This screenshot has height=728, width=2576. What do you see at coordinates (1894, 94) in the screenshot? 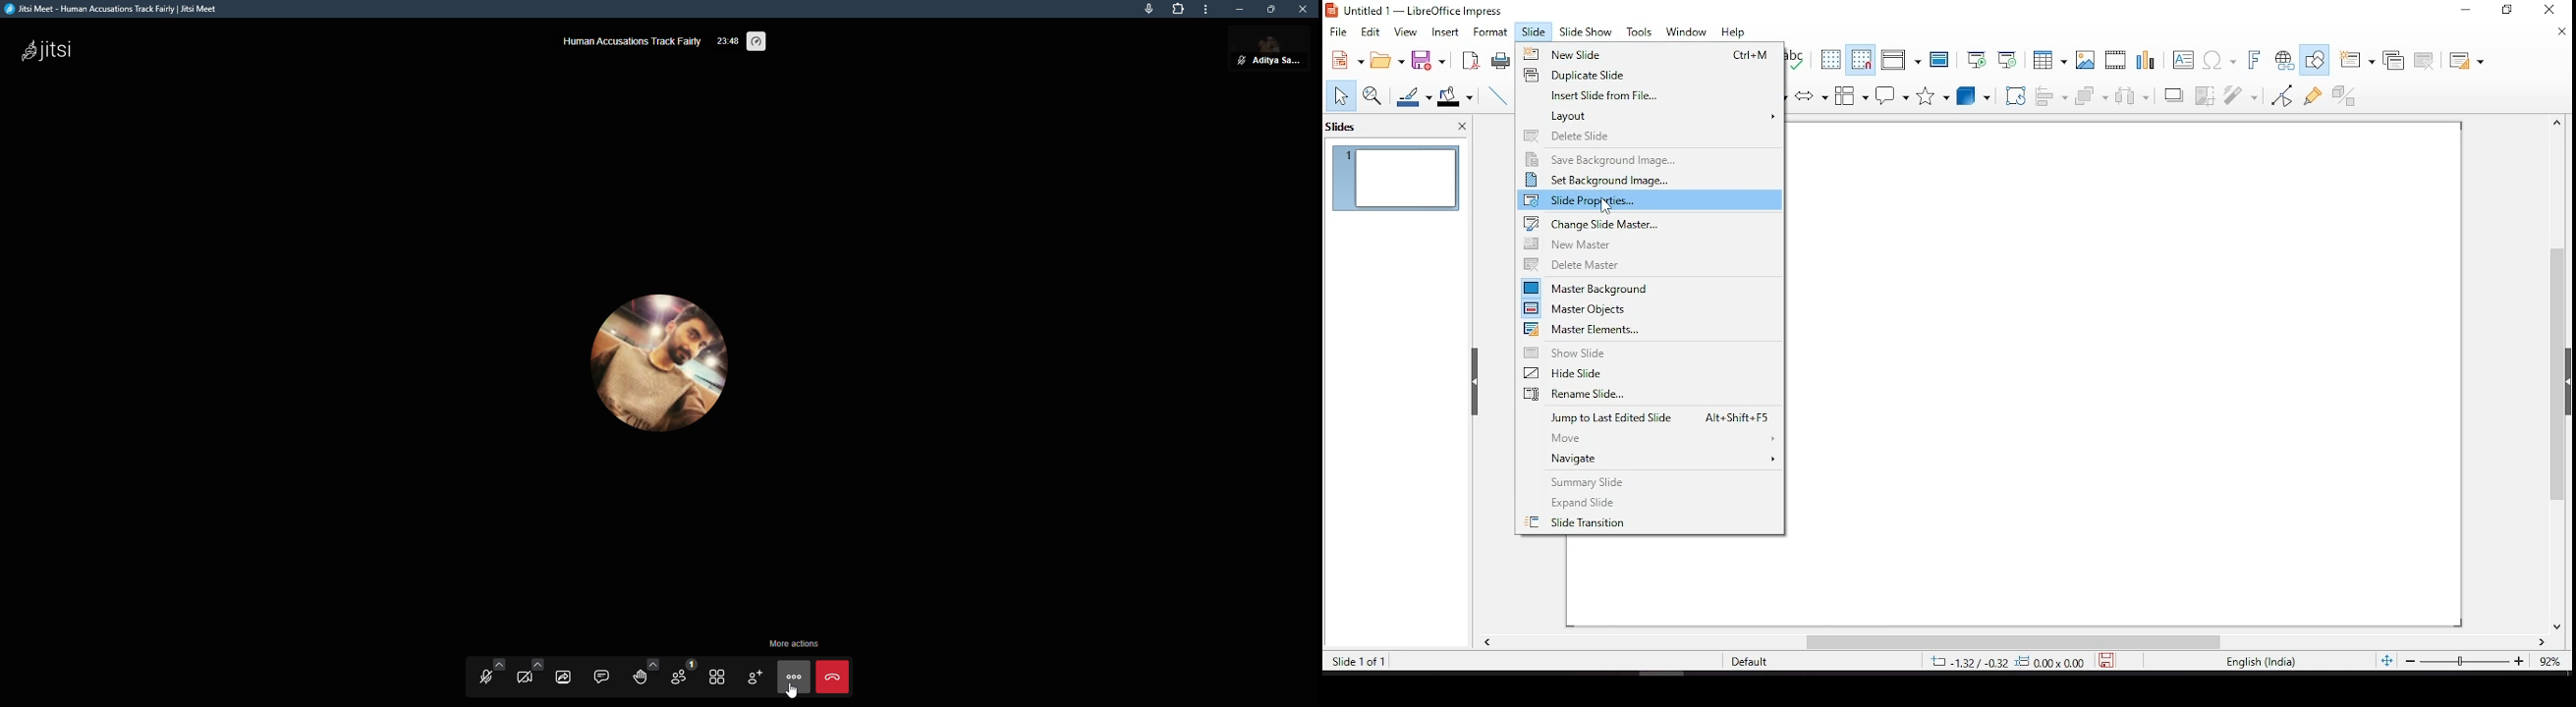
I see `callout shapes` at bounding box center [1894, 94].